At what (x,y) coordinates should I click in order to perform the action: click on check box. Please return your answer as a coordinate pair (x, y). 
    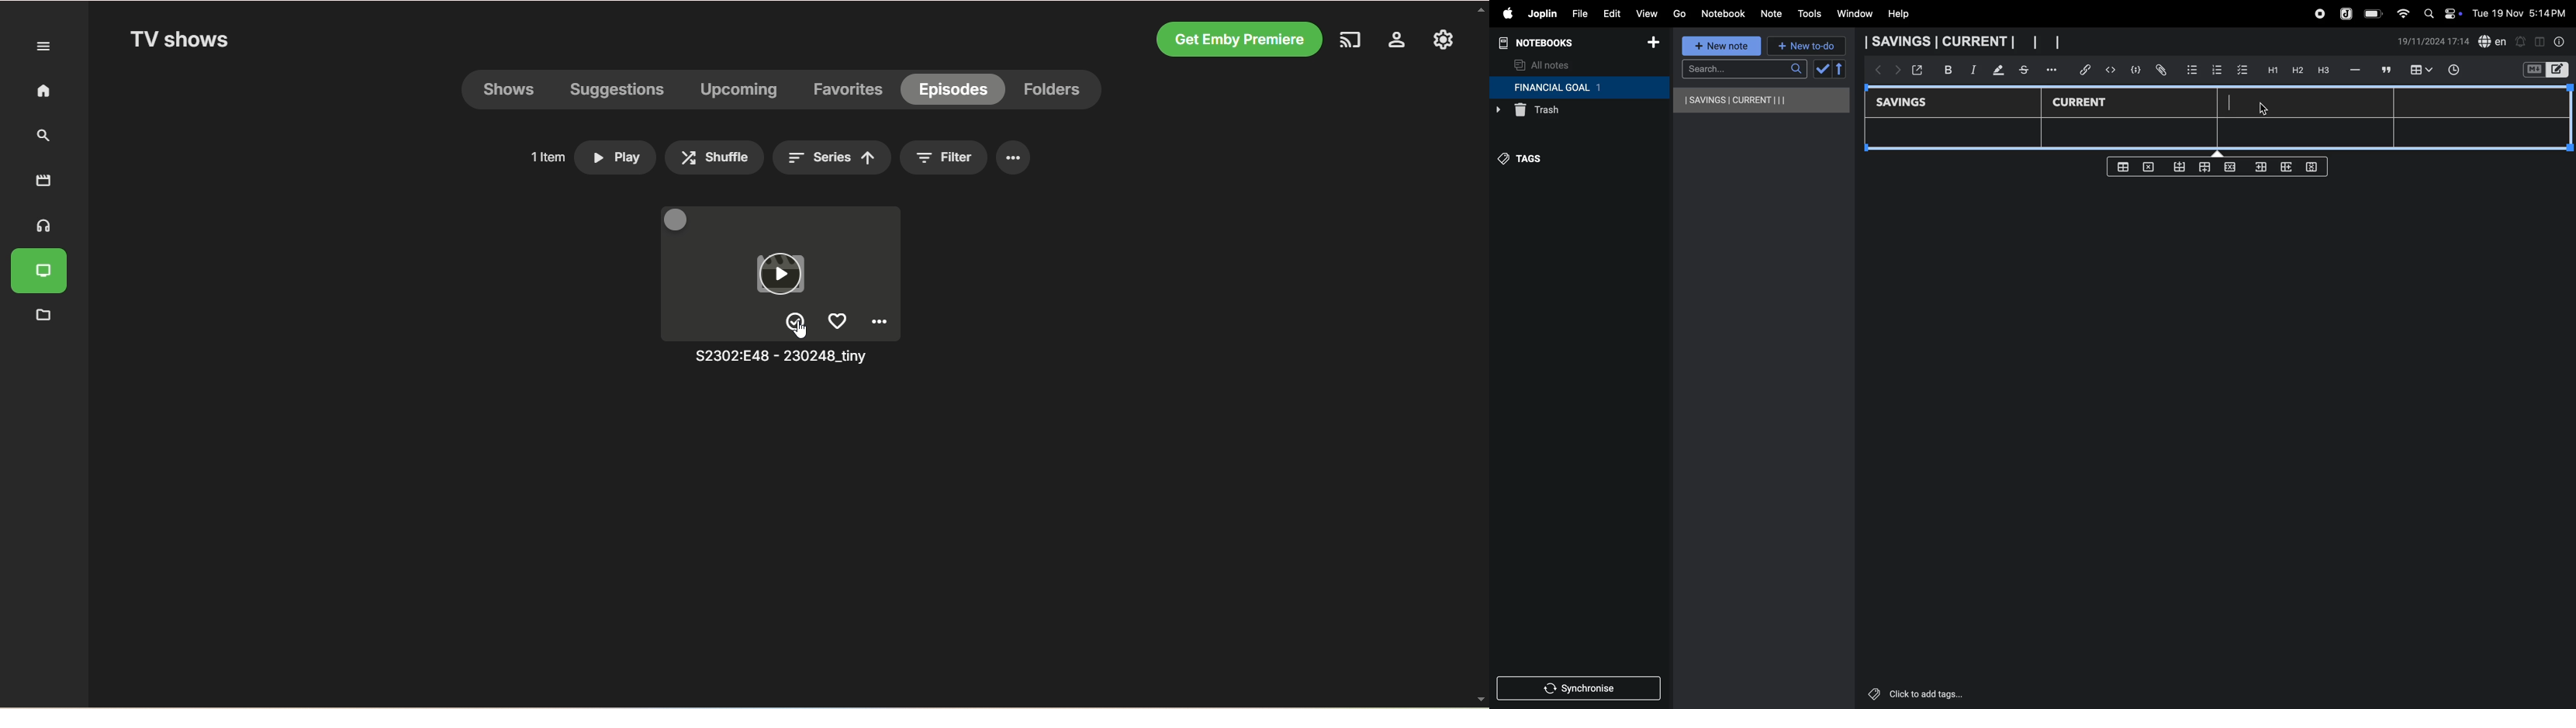
    Looking at the image, I should click on (2243, 70).